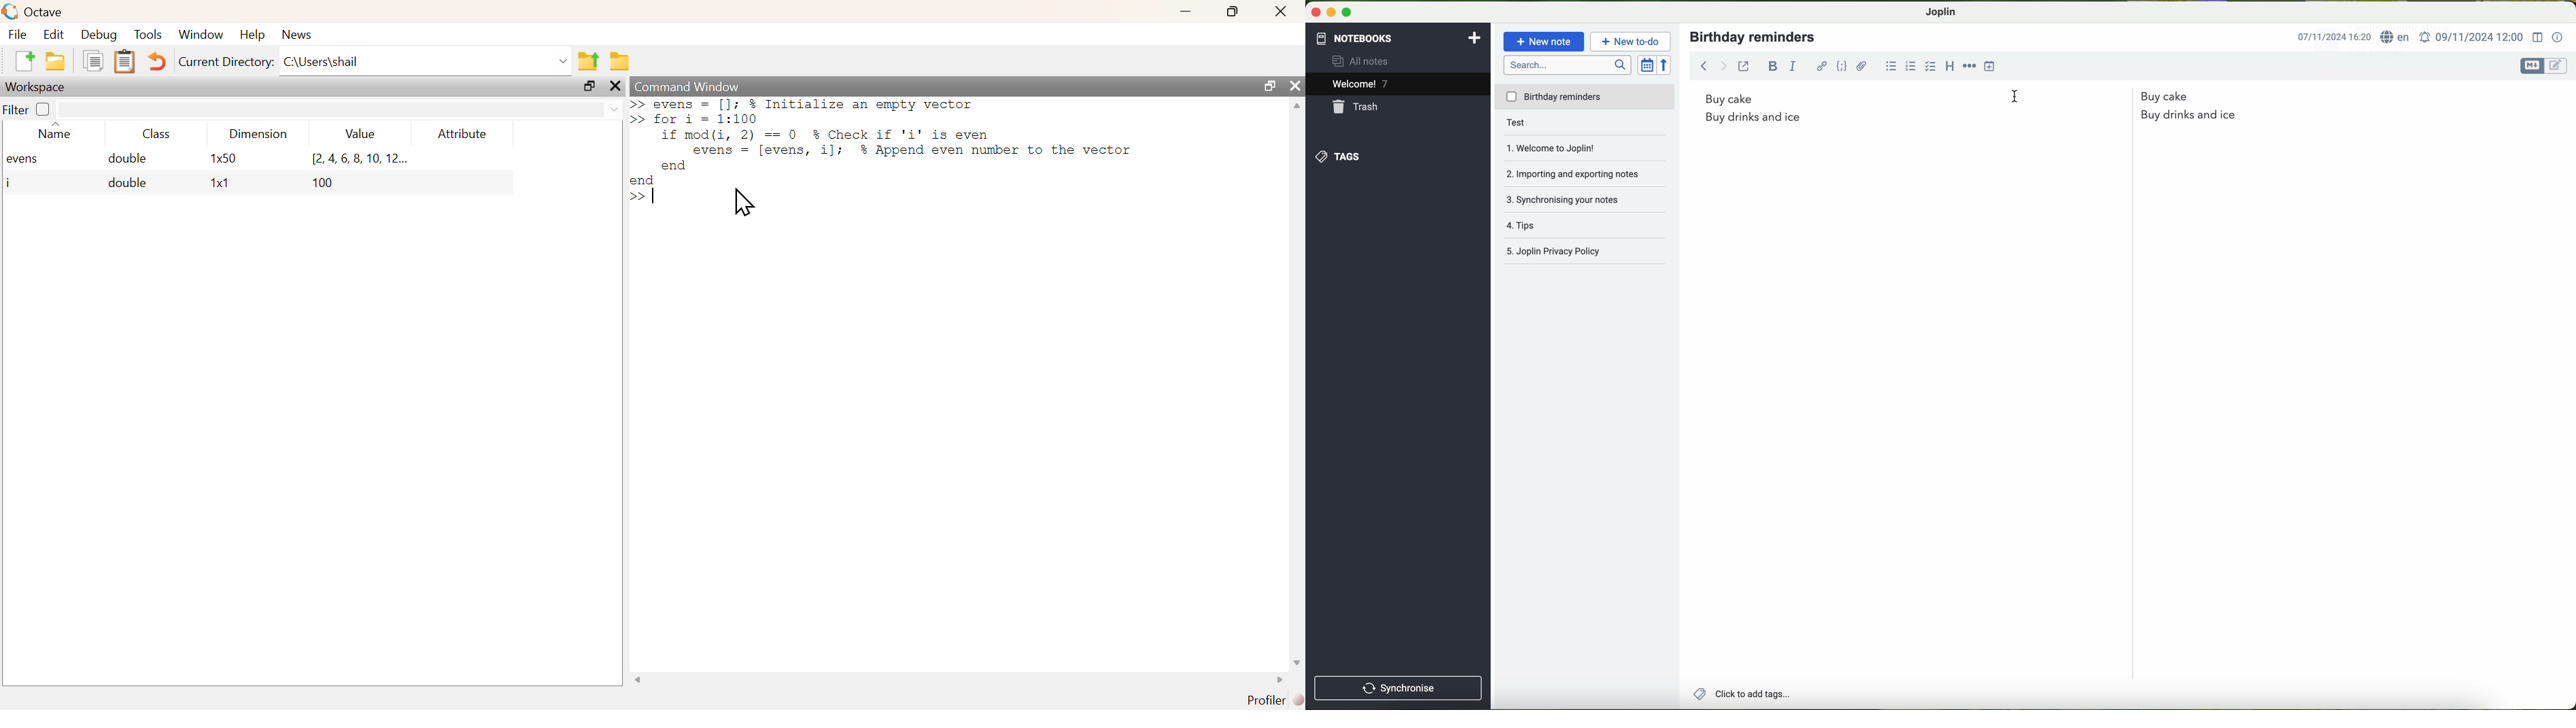  What do you see at coordinates (1543, 42) in the screenshot?
I see `new note button` at bounding box center [1543, 42].